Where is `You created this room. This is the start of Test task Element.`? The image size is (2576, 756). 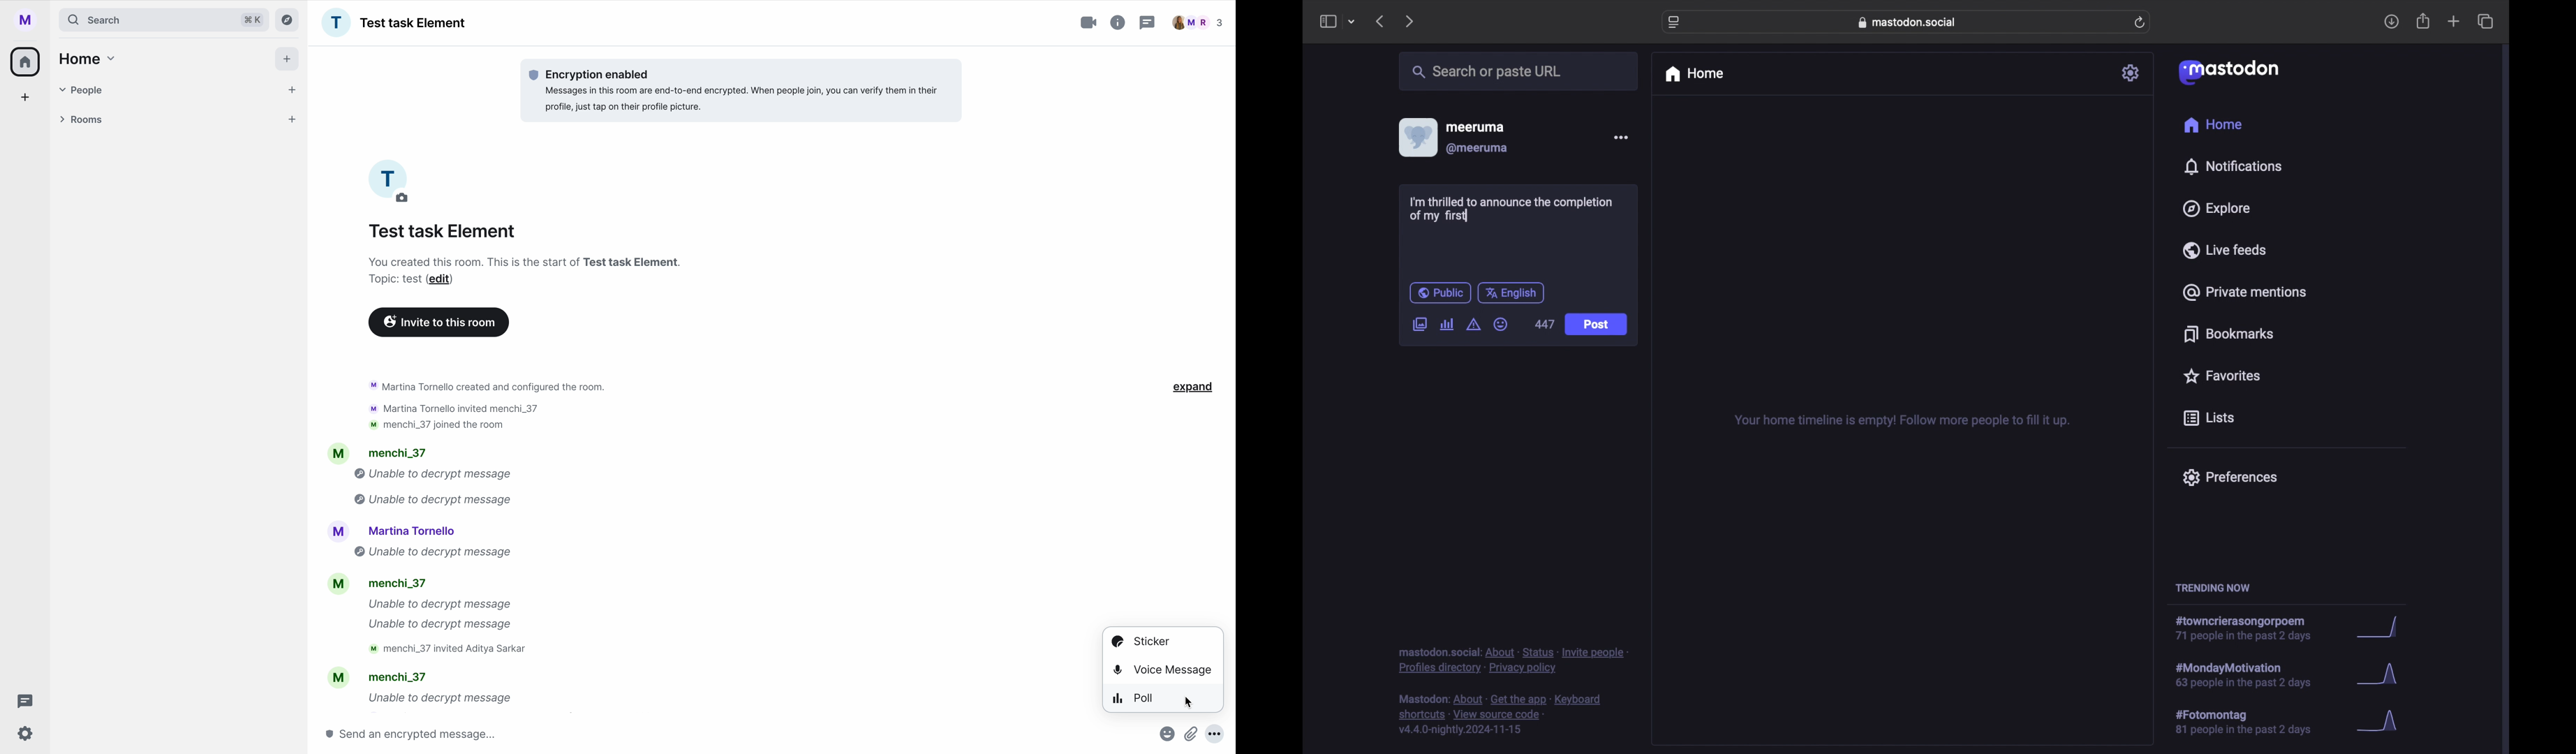
You created this room. This is the start of Test task Element. is located at coordinates (535, 261).